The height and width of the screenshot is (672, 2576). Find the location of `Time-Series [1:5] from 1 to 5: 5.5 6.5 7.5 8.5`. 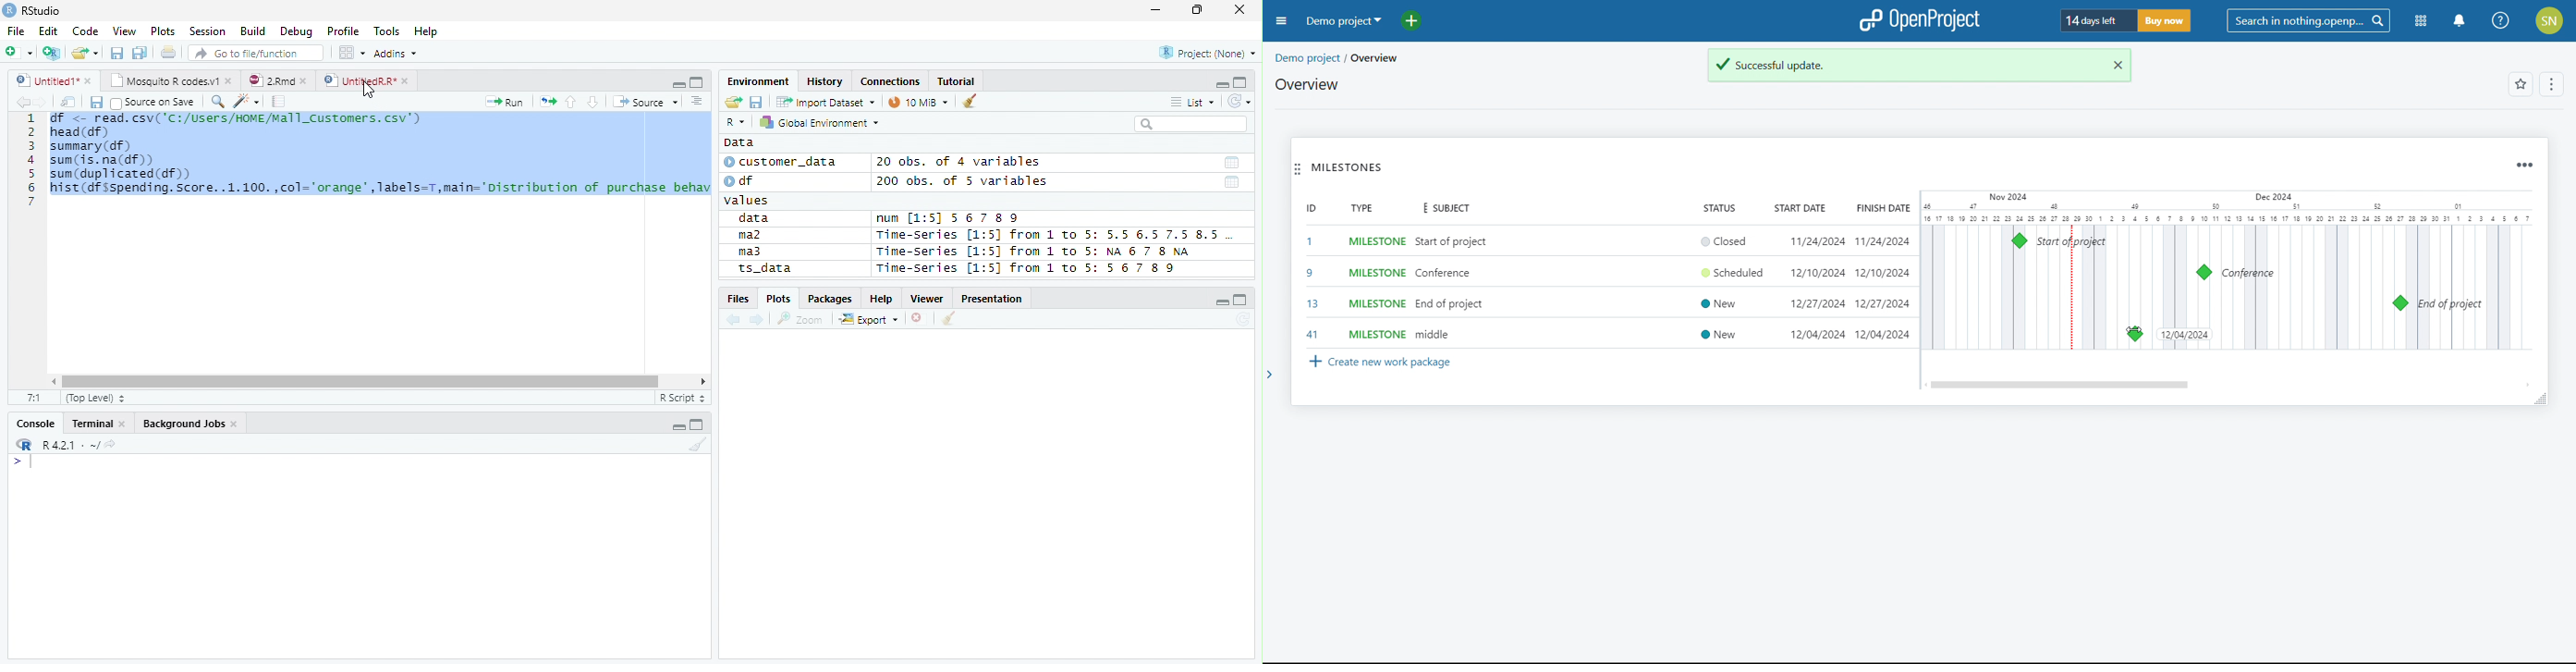

Time-Series [1:5] from 1 to 5: 5.5 6.5 7.5 8.5 is located at coordinates (1051, 236).